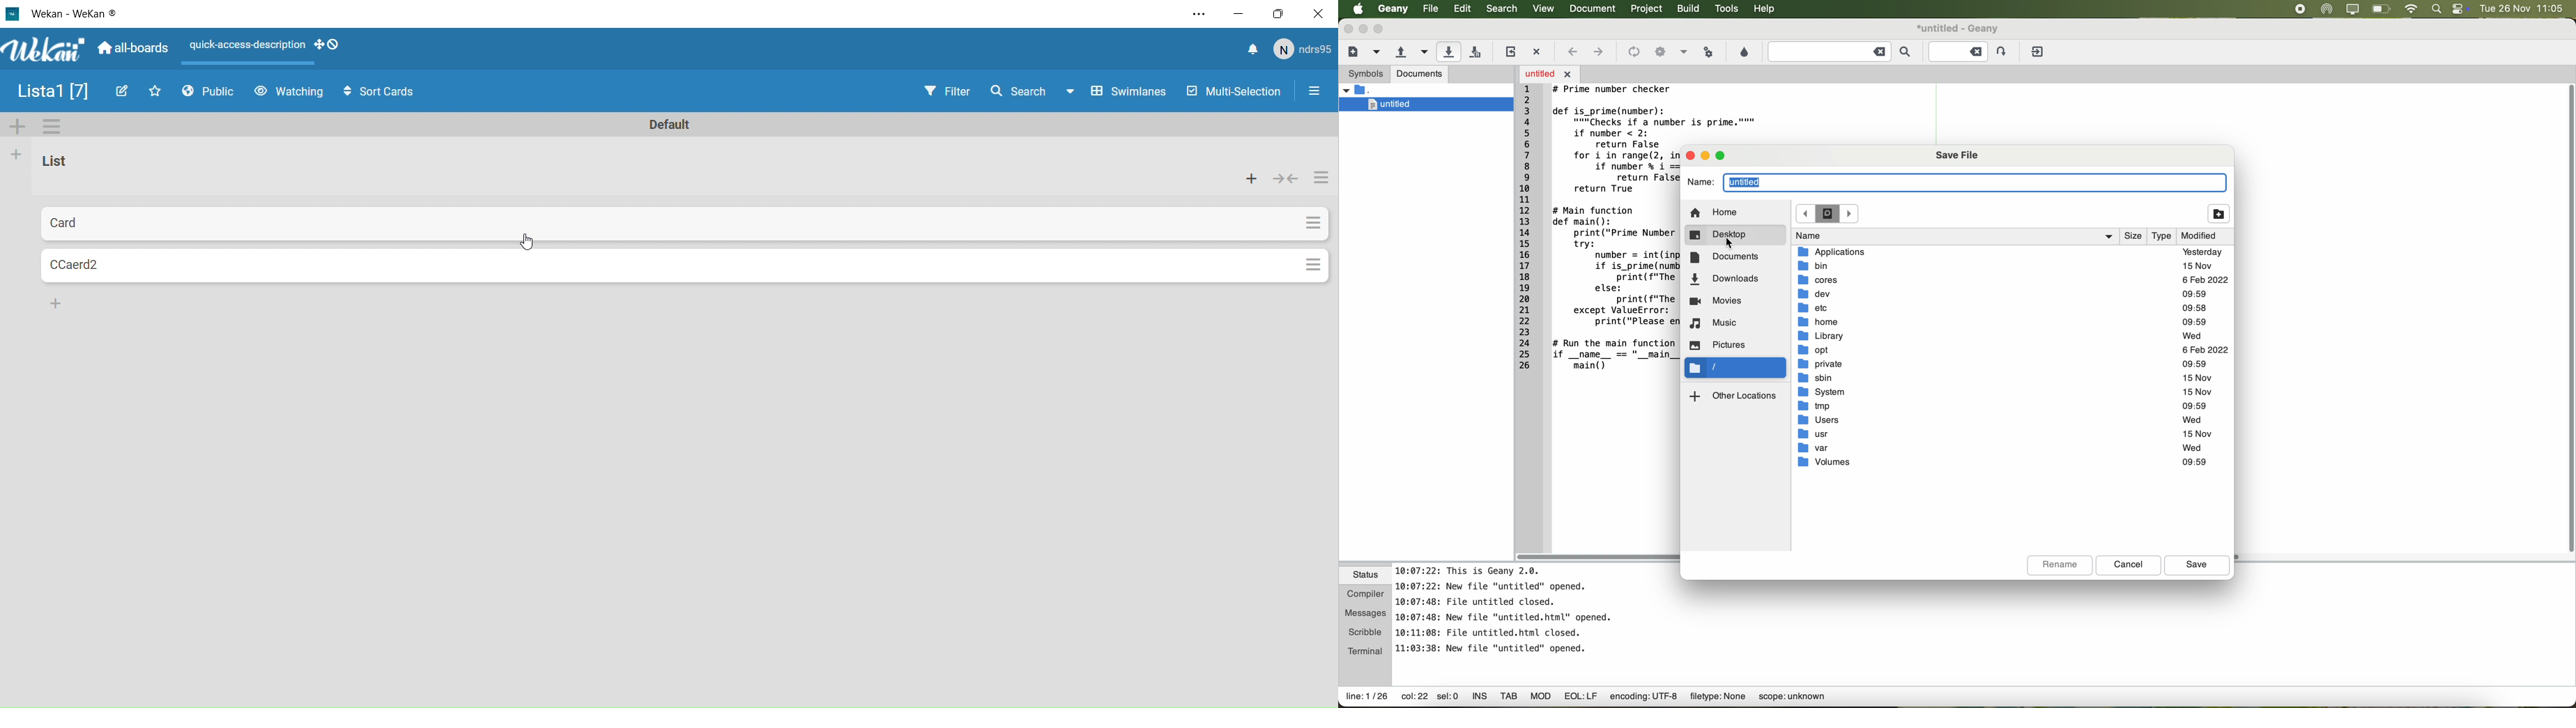 Image resolution: width=2576 pixels, height=728 pixels. What do you see at coordinates (1600, 238) in the screenshot?
I see `code` at bounding box center [1600, 238].